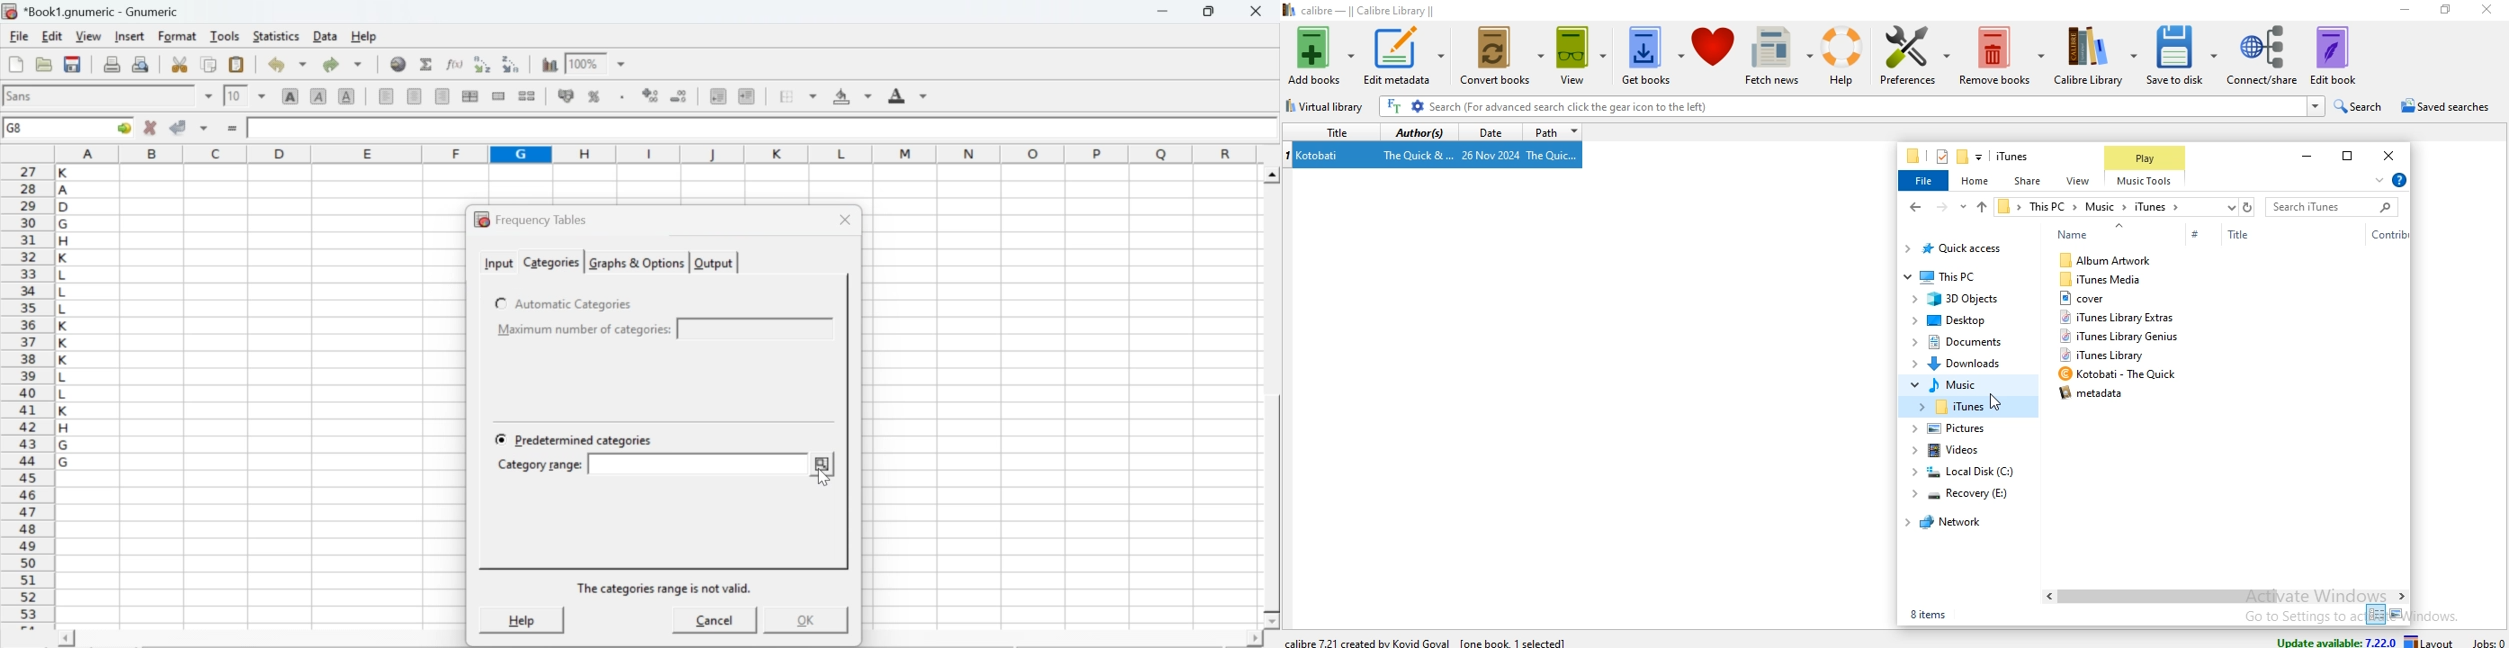 The image size is (2520, 672). Describe the element at coordinates (347, 95) in the screenshot. I see `underline` at that location.